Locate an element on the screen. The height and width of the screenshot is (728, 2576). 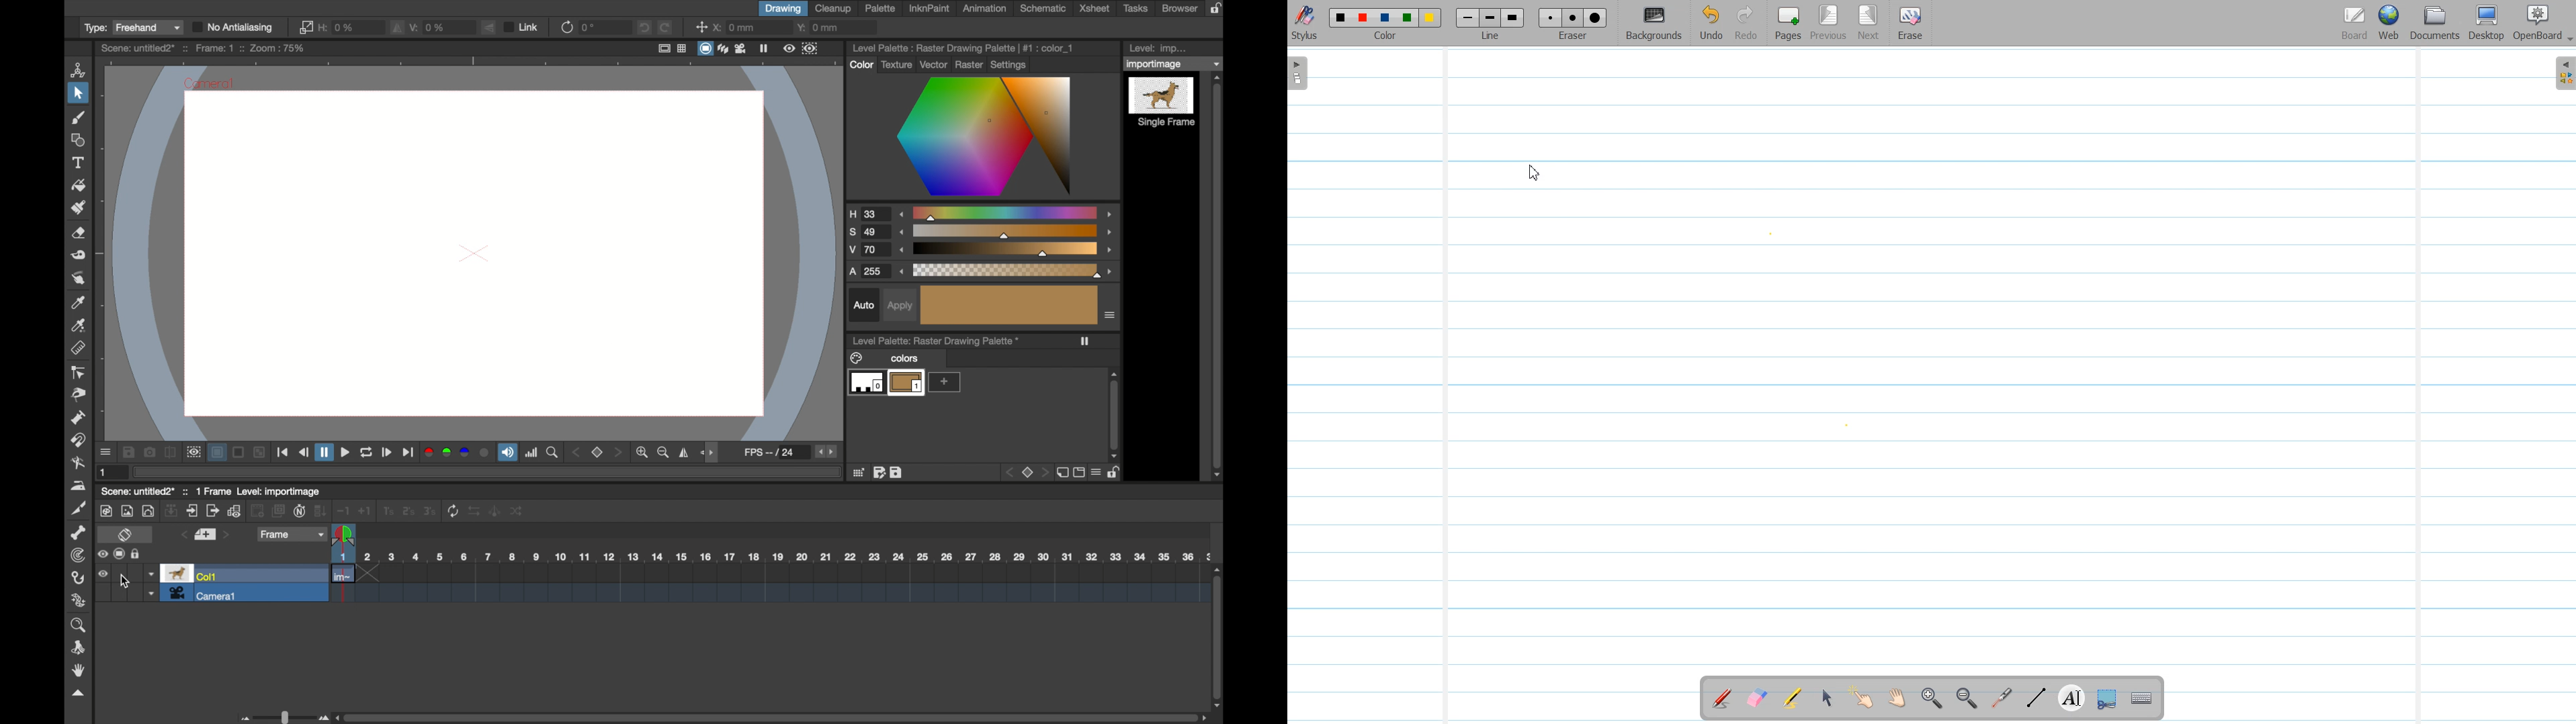
animate is located at coordinates (496, 510).